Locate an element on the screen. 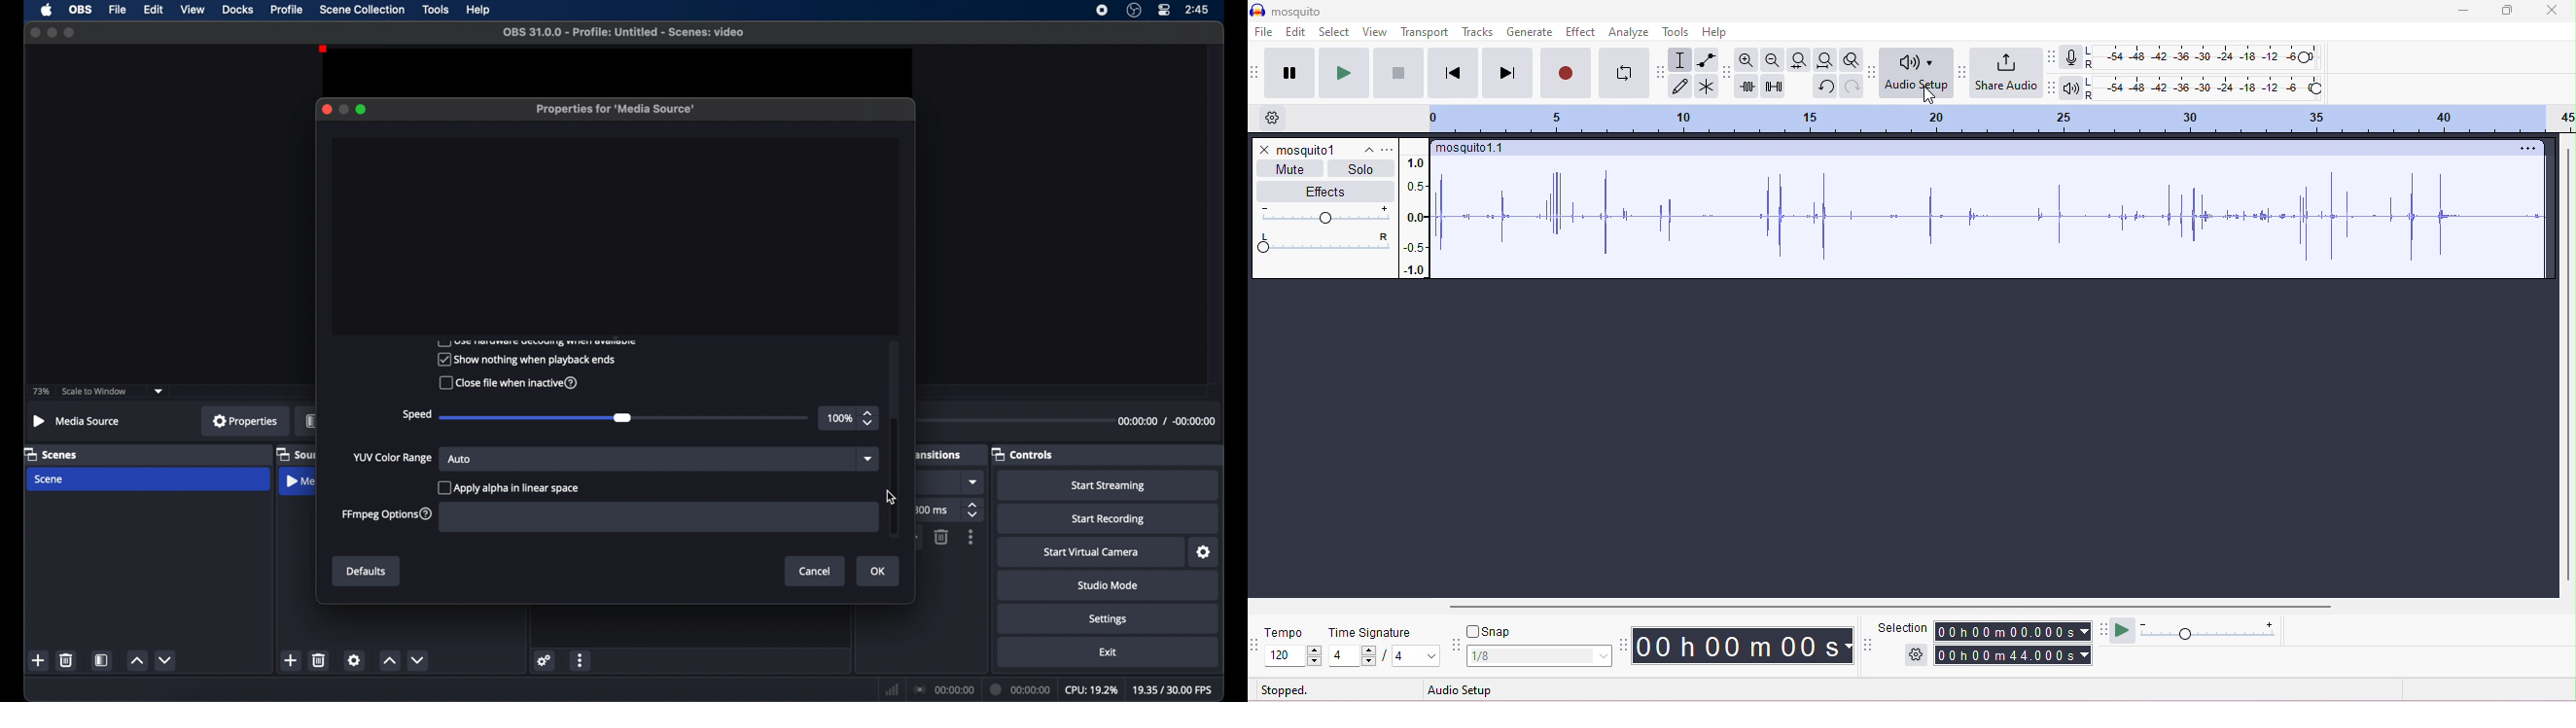  stop is located at coordinates (1397, 73).